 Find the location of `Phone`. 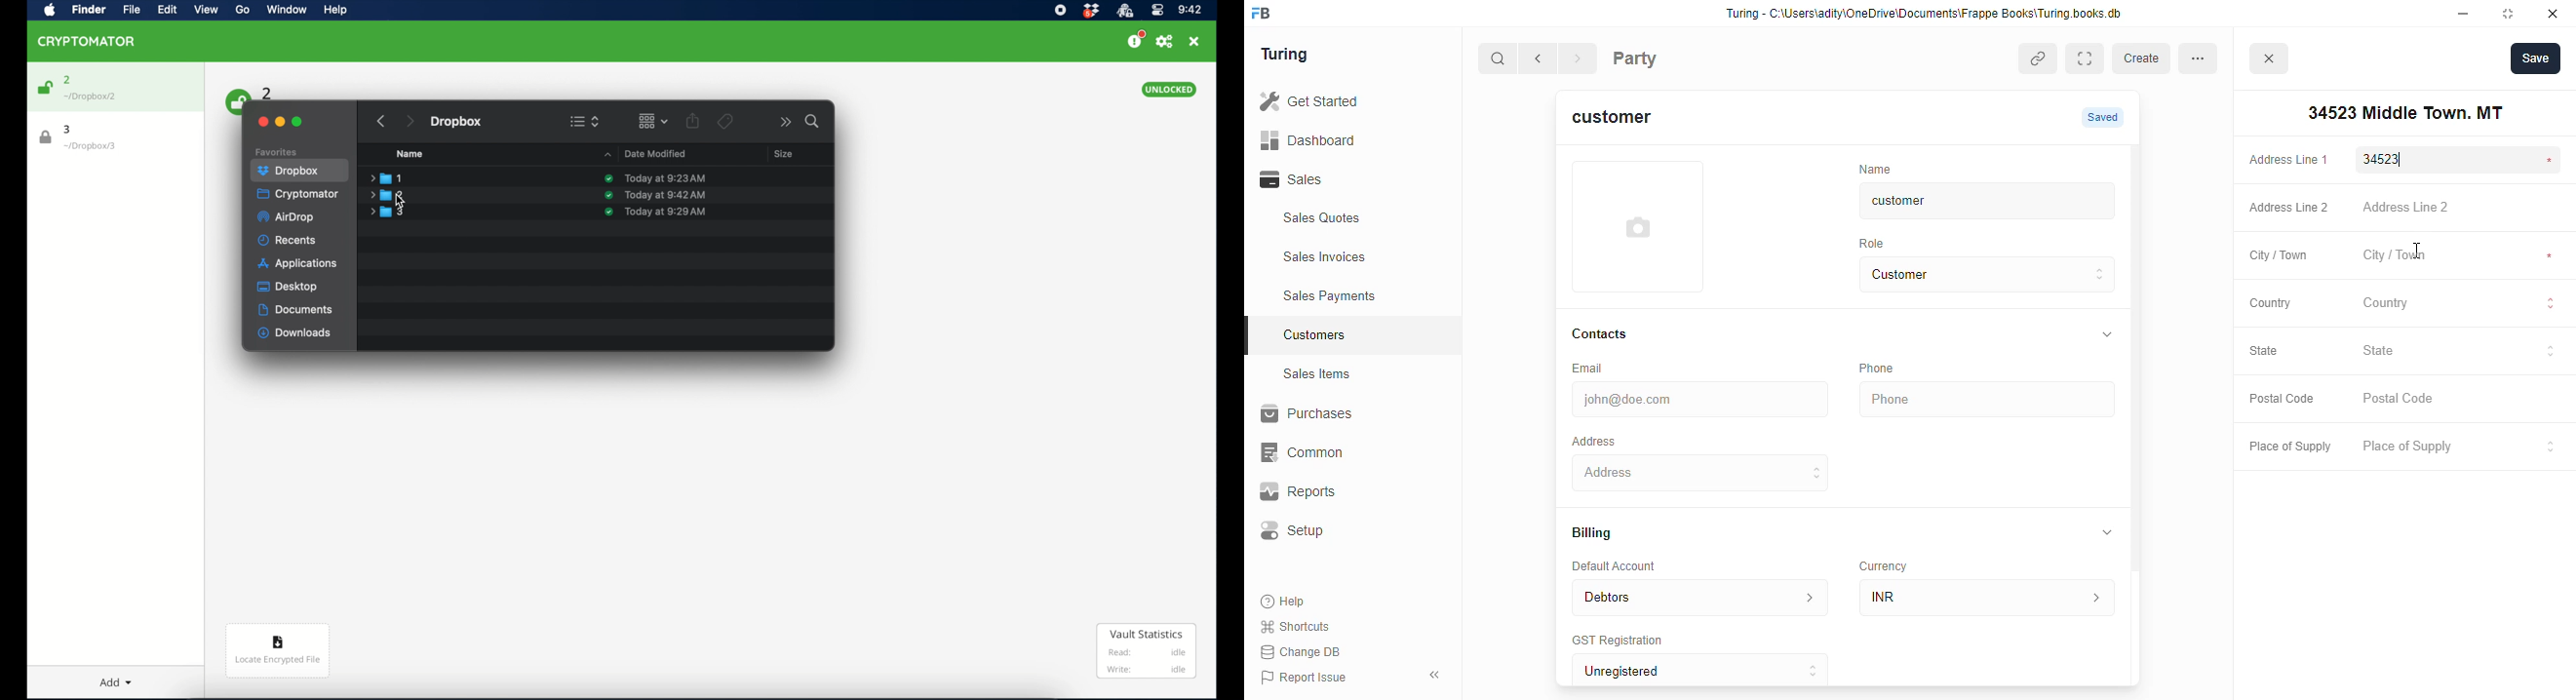

Phone is located at coordinates (1990, 400).